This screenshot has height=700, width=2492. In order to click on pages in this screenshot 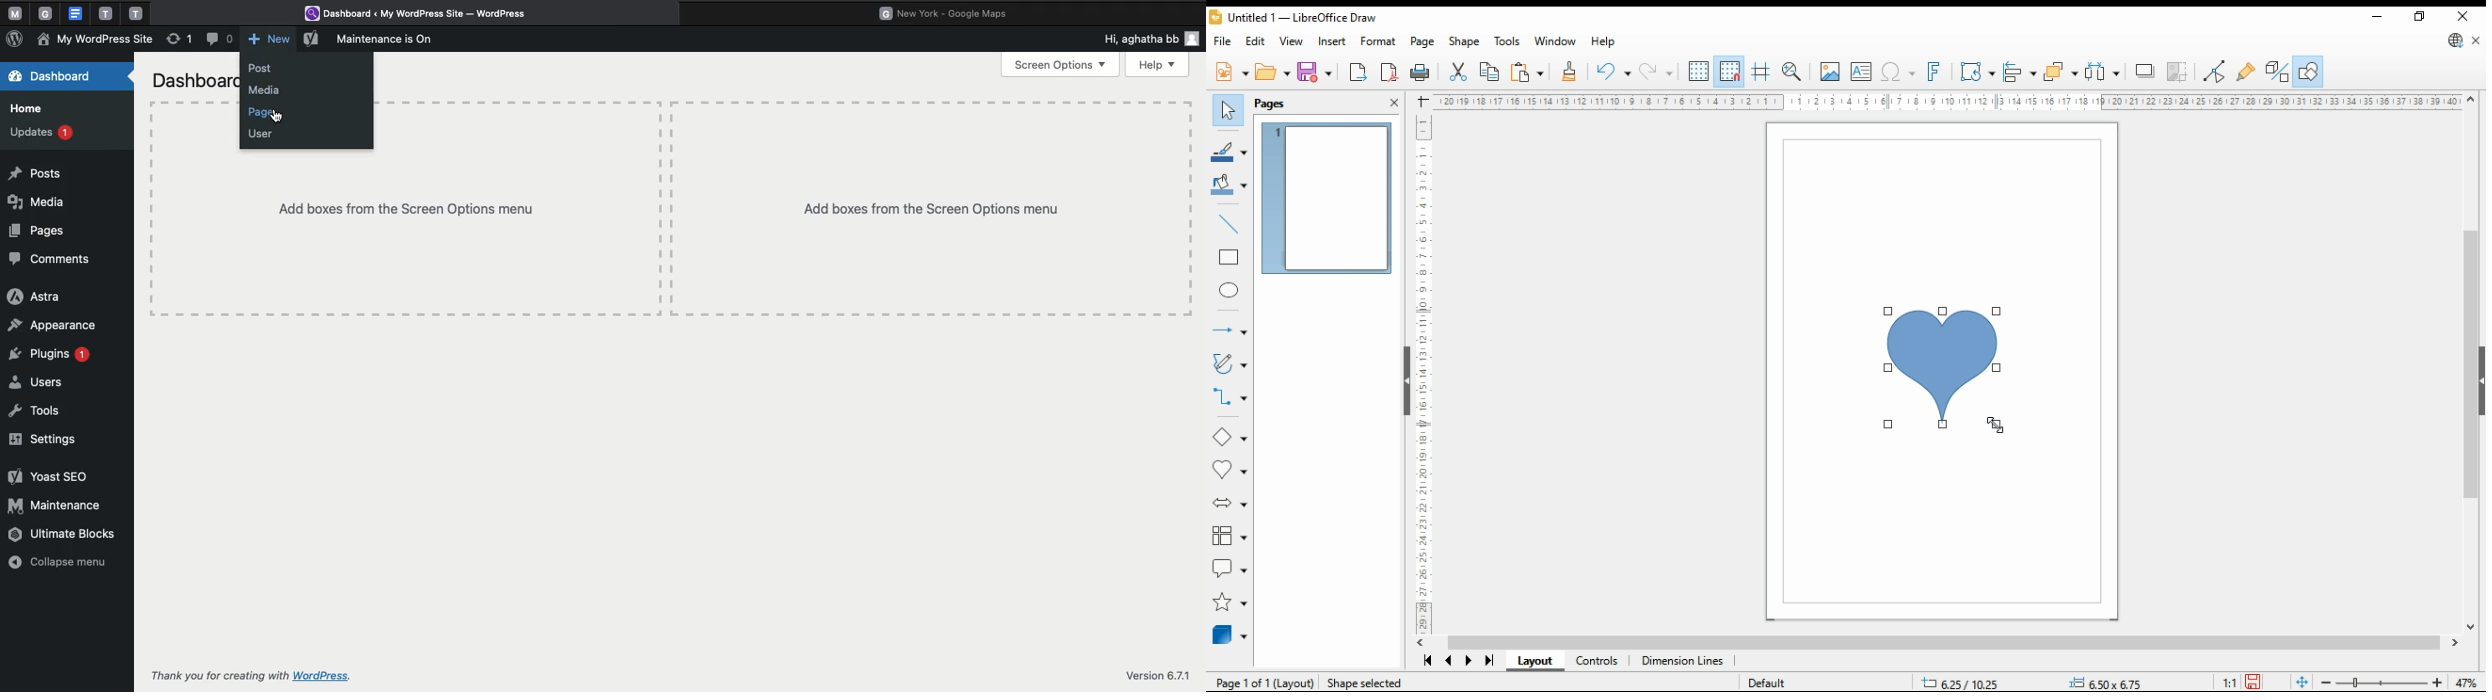, I will do `click(1286, 103)`.